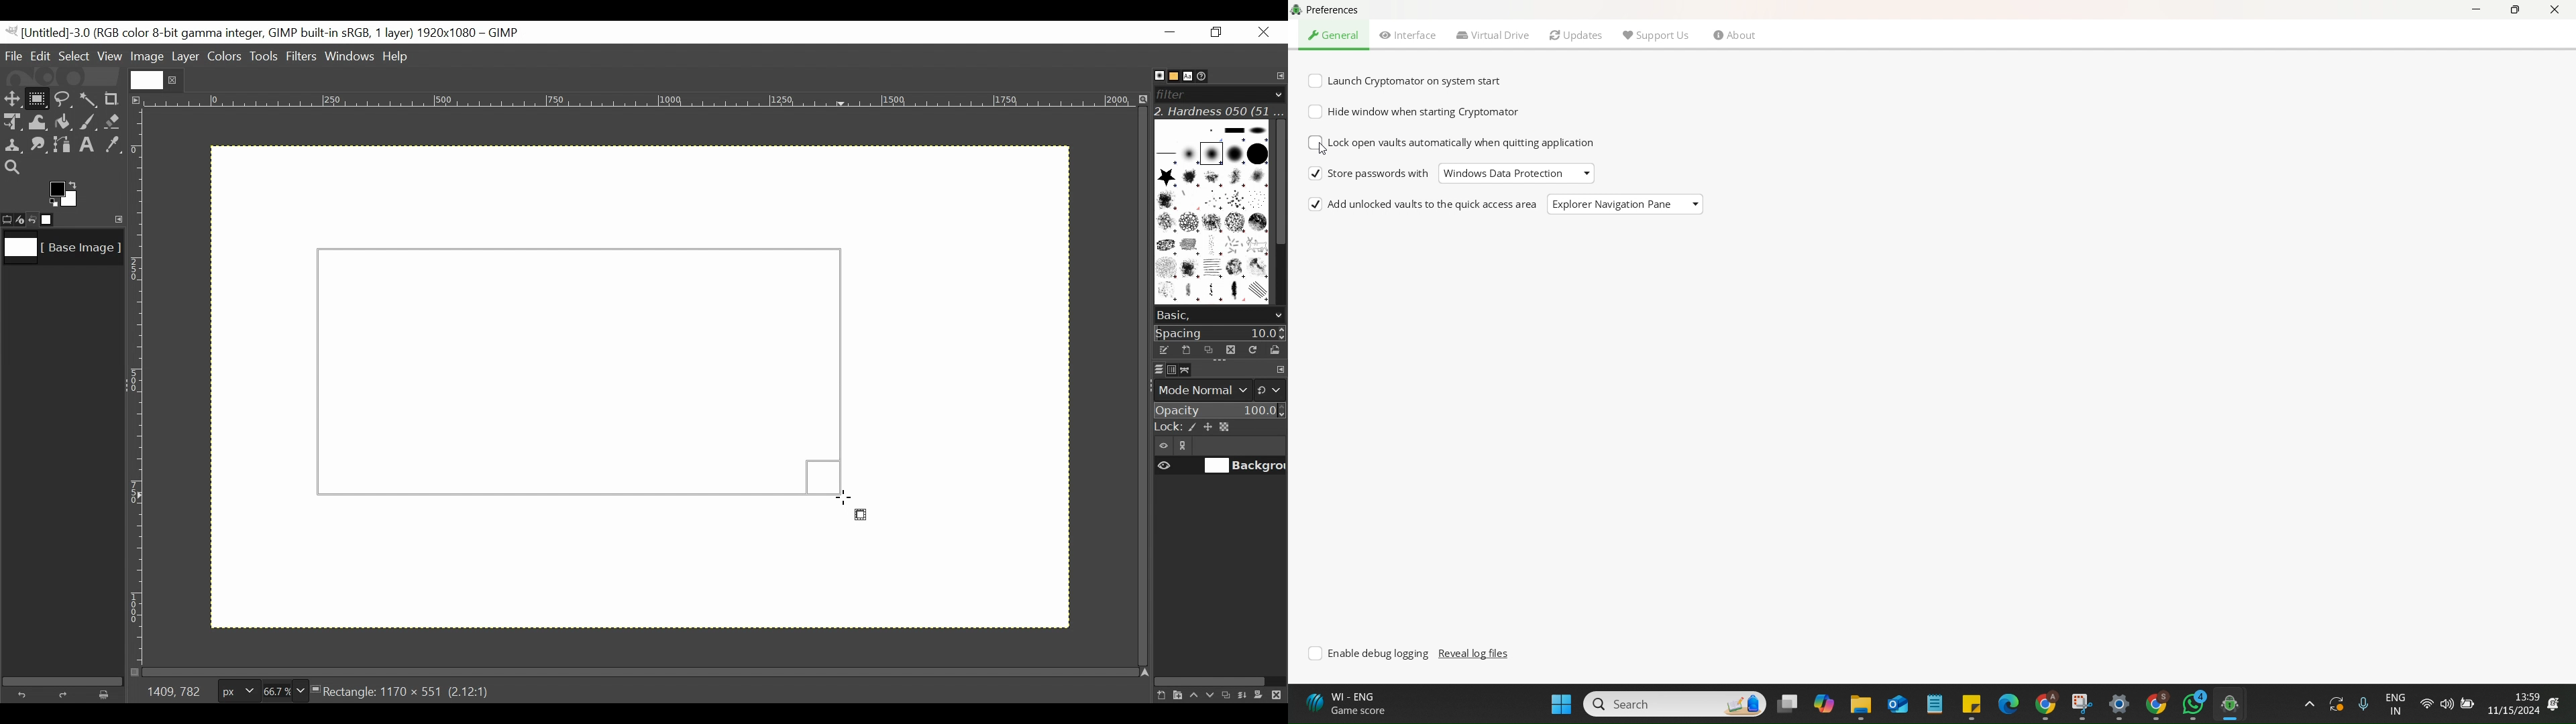 The height and width of the screenshot is (728, 2576). Describe the element at coordinates (1335, 35) in the screenshot. I see `General` at that location.